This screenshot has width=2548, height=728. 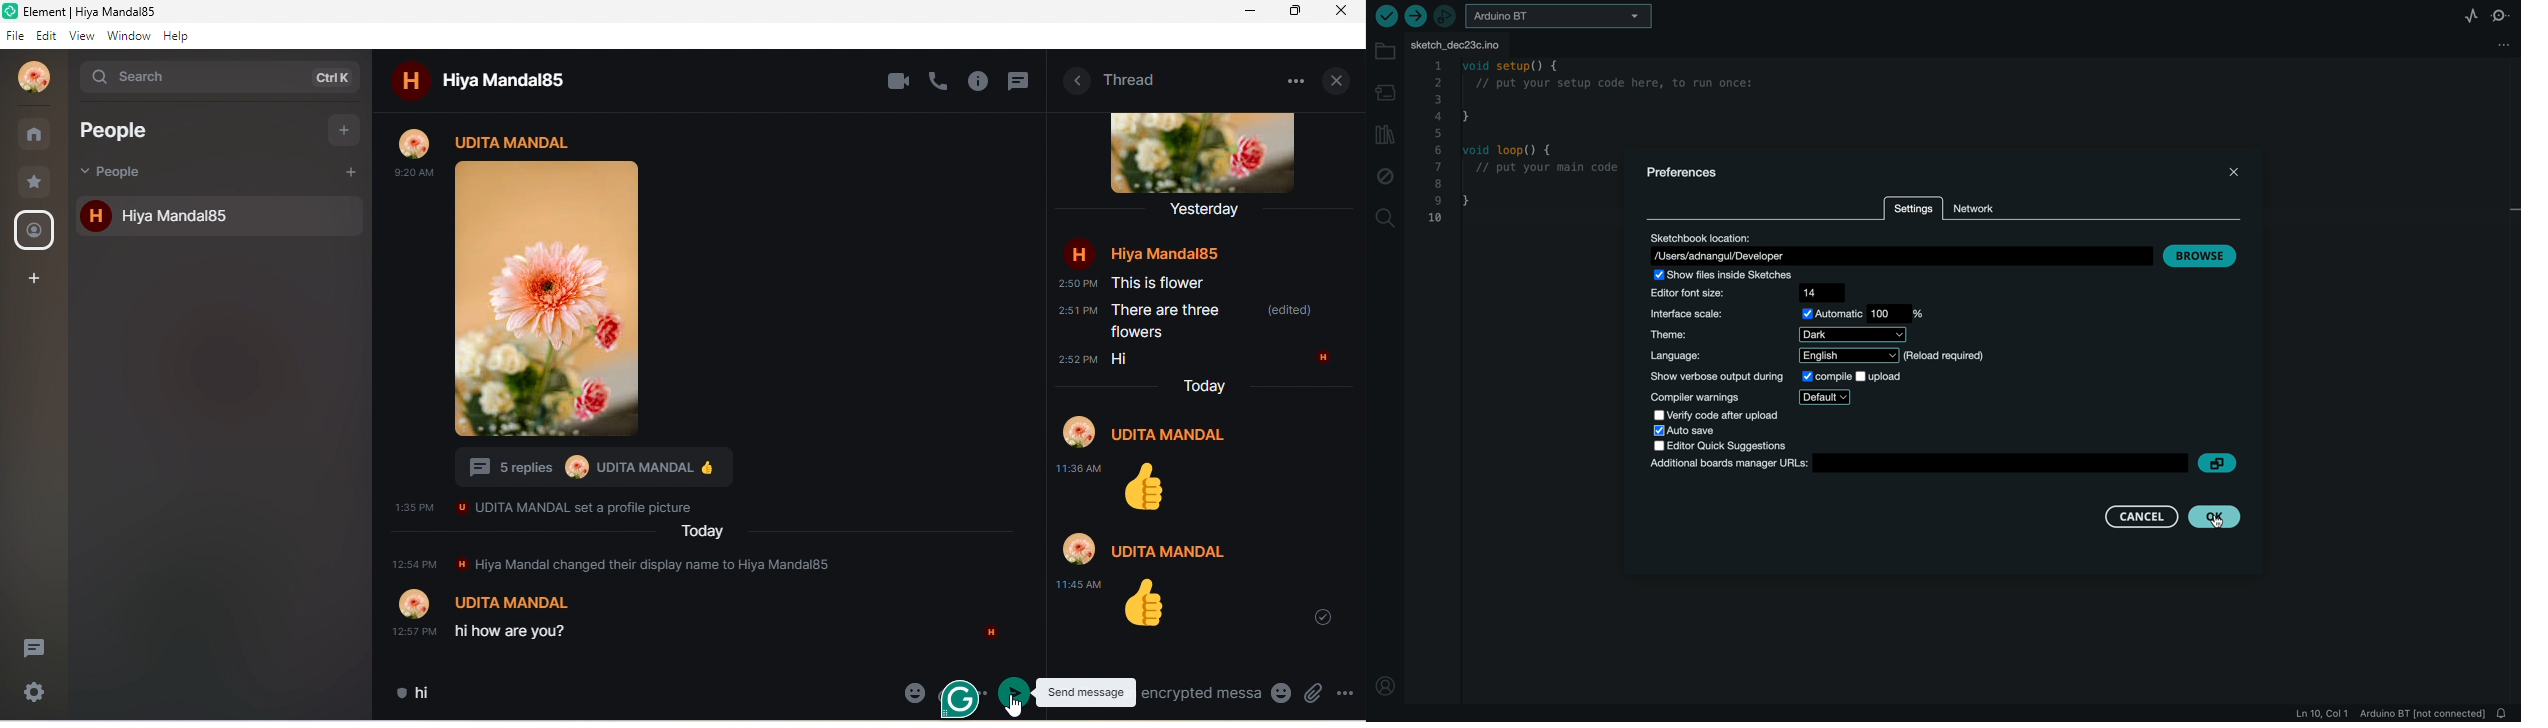 What do you see at coordinates (1133, 79) in the screenshot?
I see `thread` at bounding box center [1133, 79].